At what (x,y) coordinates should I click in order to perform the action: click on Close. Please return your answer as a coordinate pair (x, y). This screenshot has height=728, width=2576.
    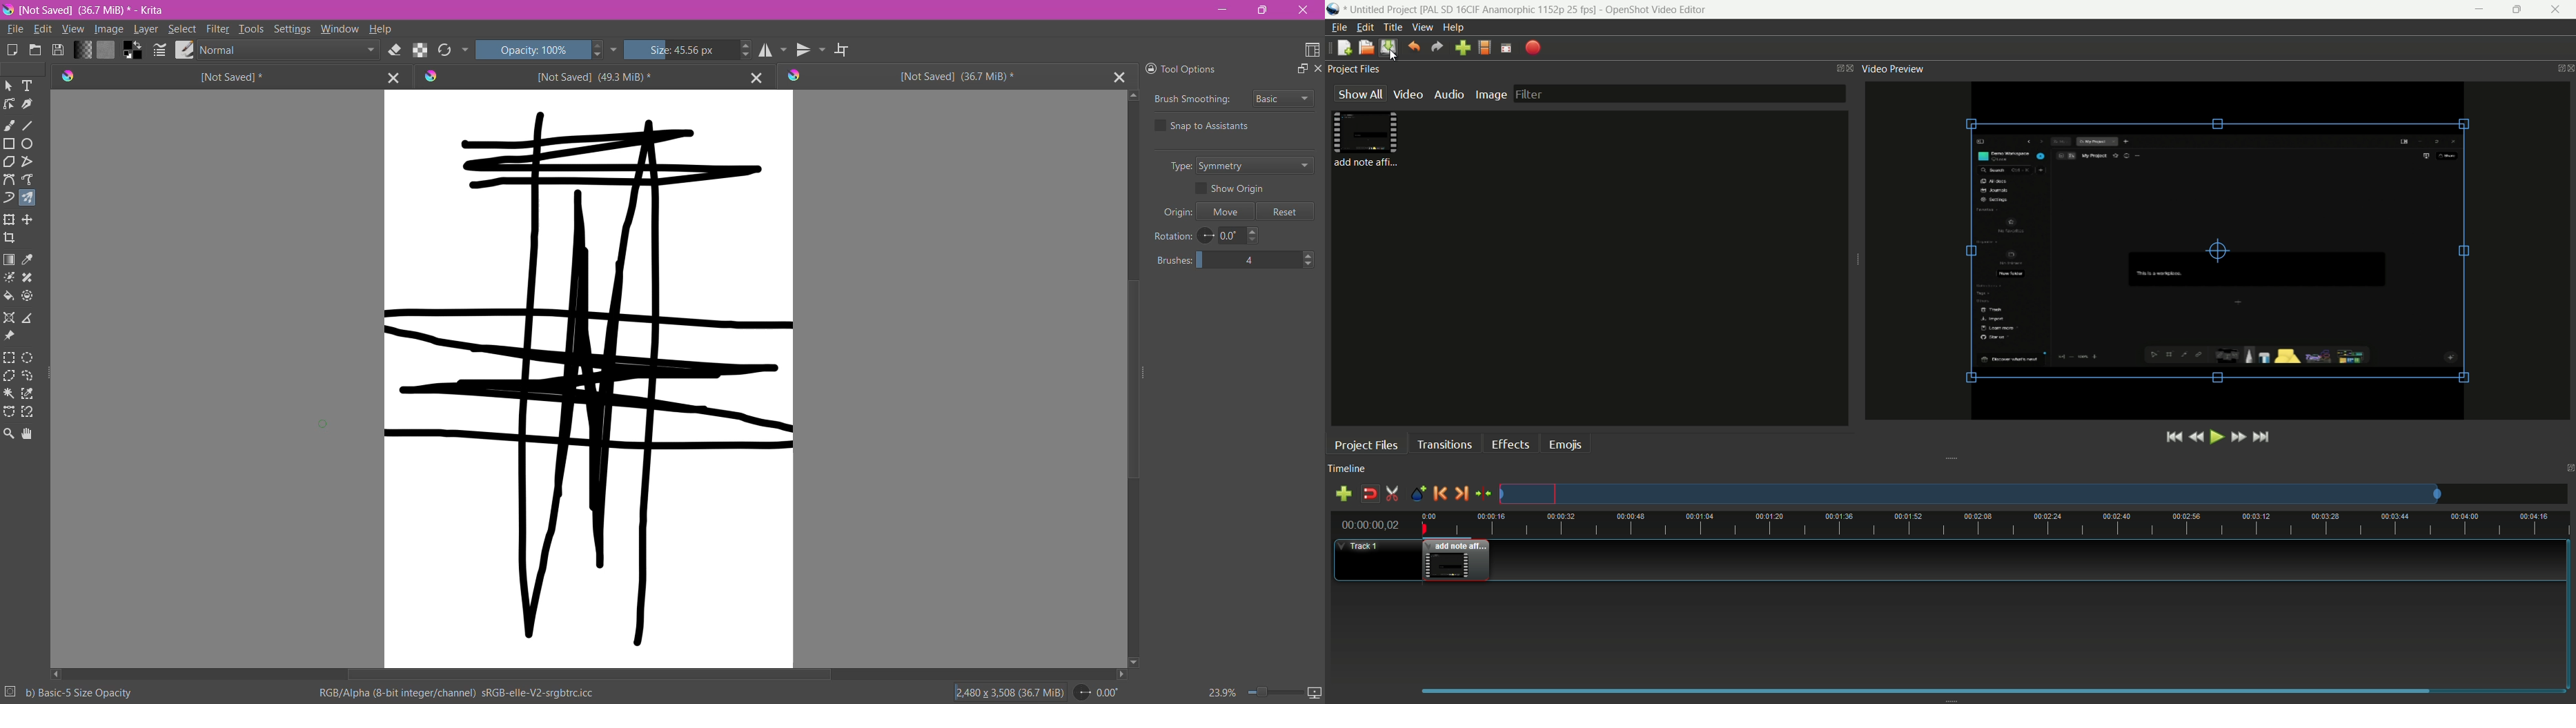
    Looking at the image, I should click on (1302, 11).